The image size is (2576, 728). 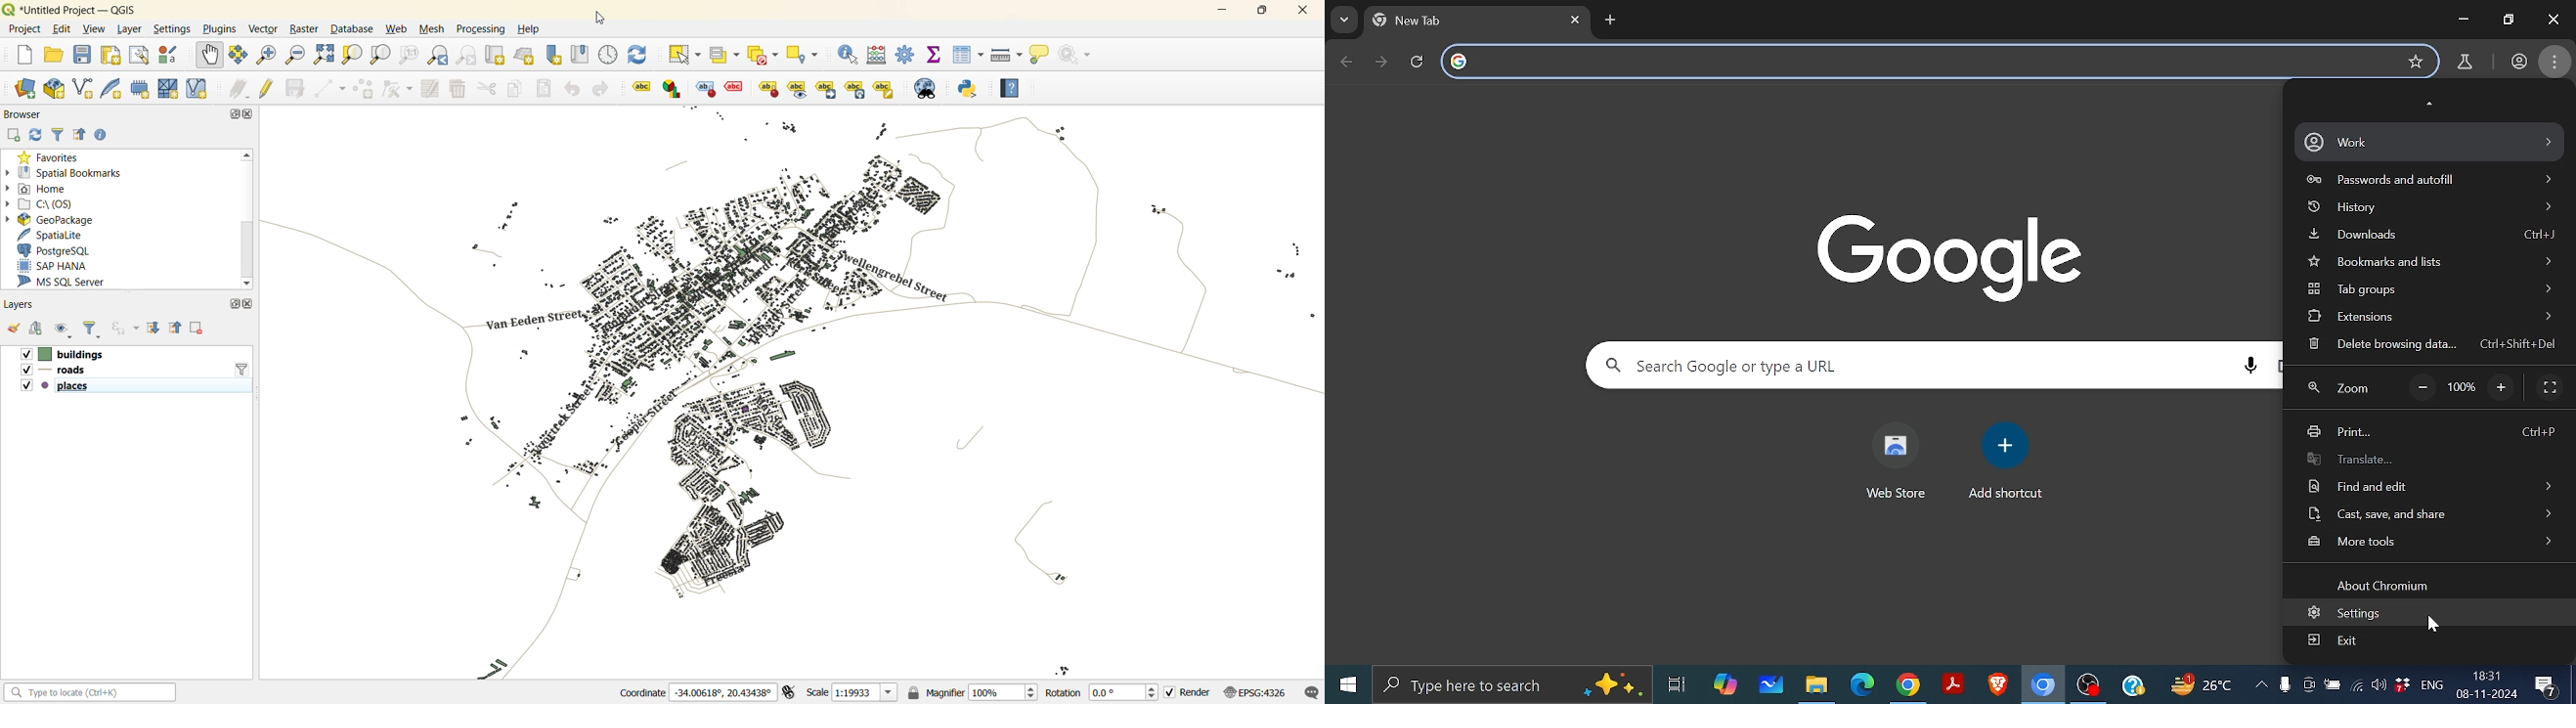 I want to click on whiteboard, so click(x=1771, y=685).